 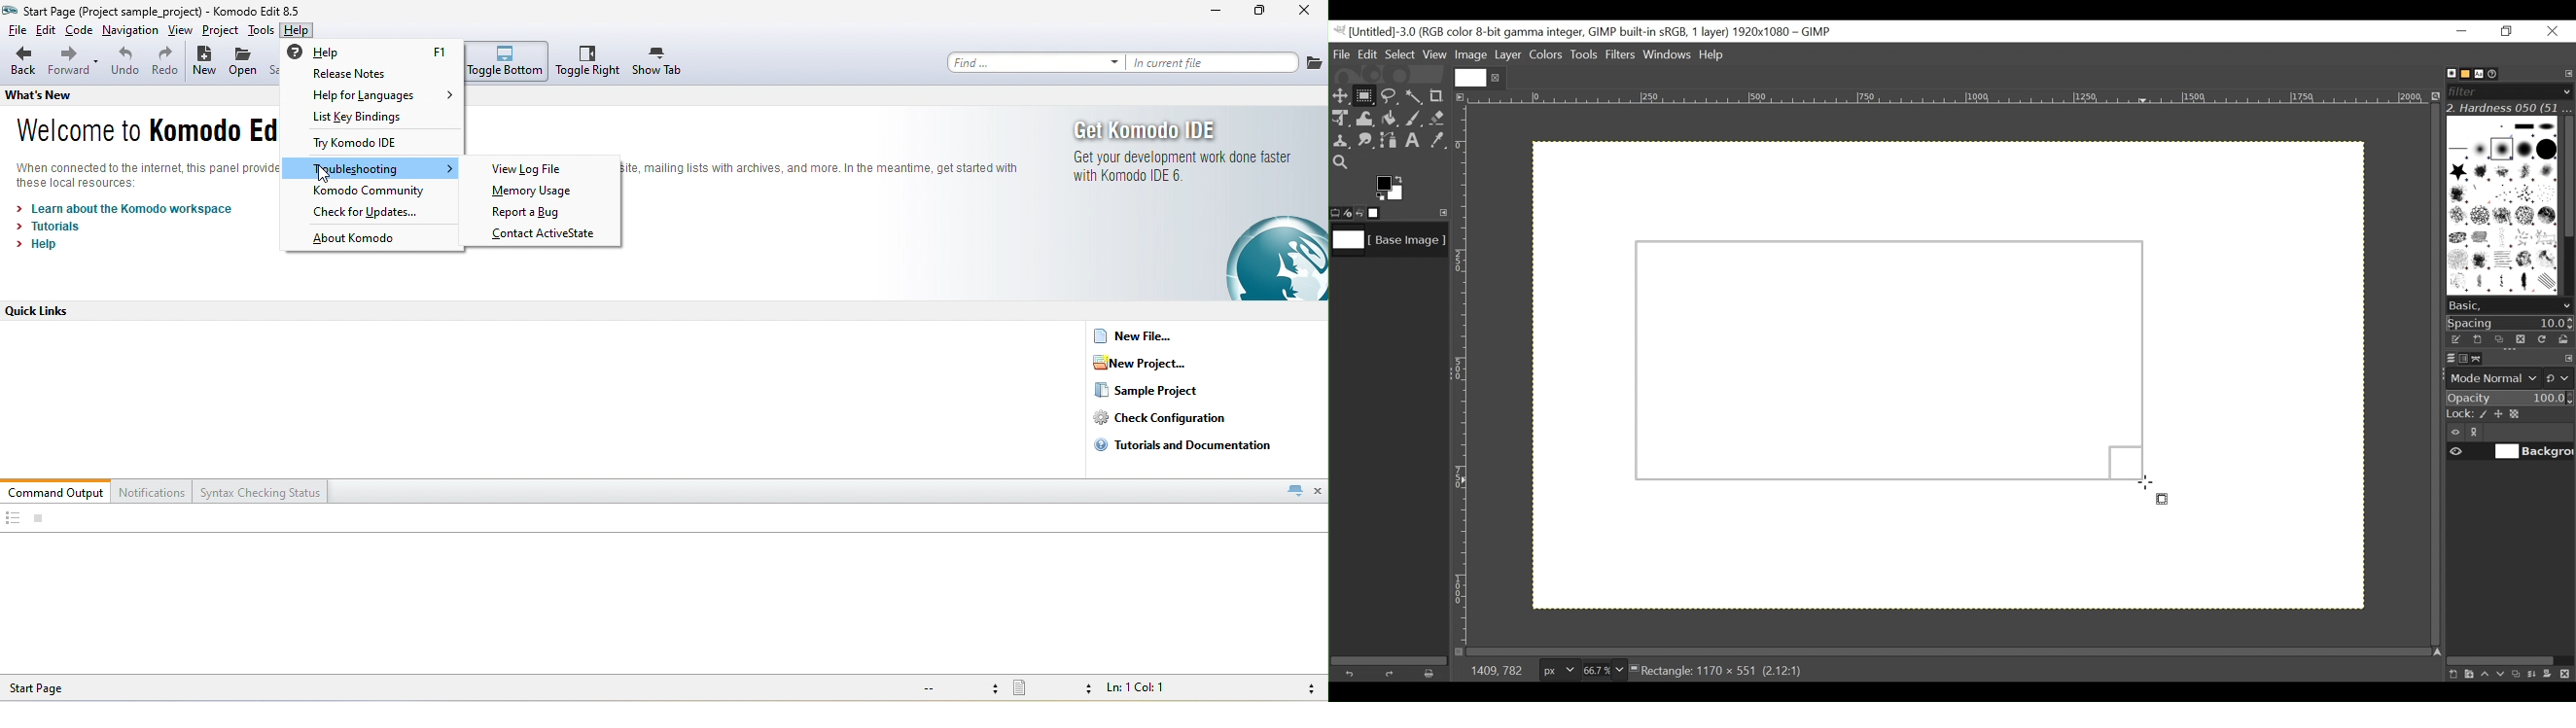 What do you see at coordinates (1340, 161) in the screenshot?
I see `Zoom tool` at bounding box center [1340, 161].